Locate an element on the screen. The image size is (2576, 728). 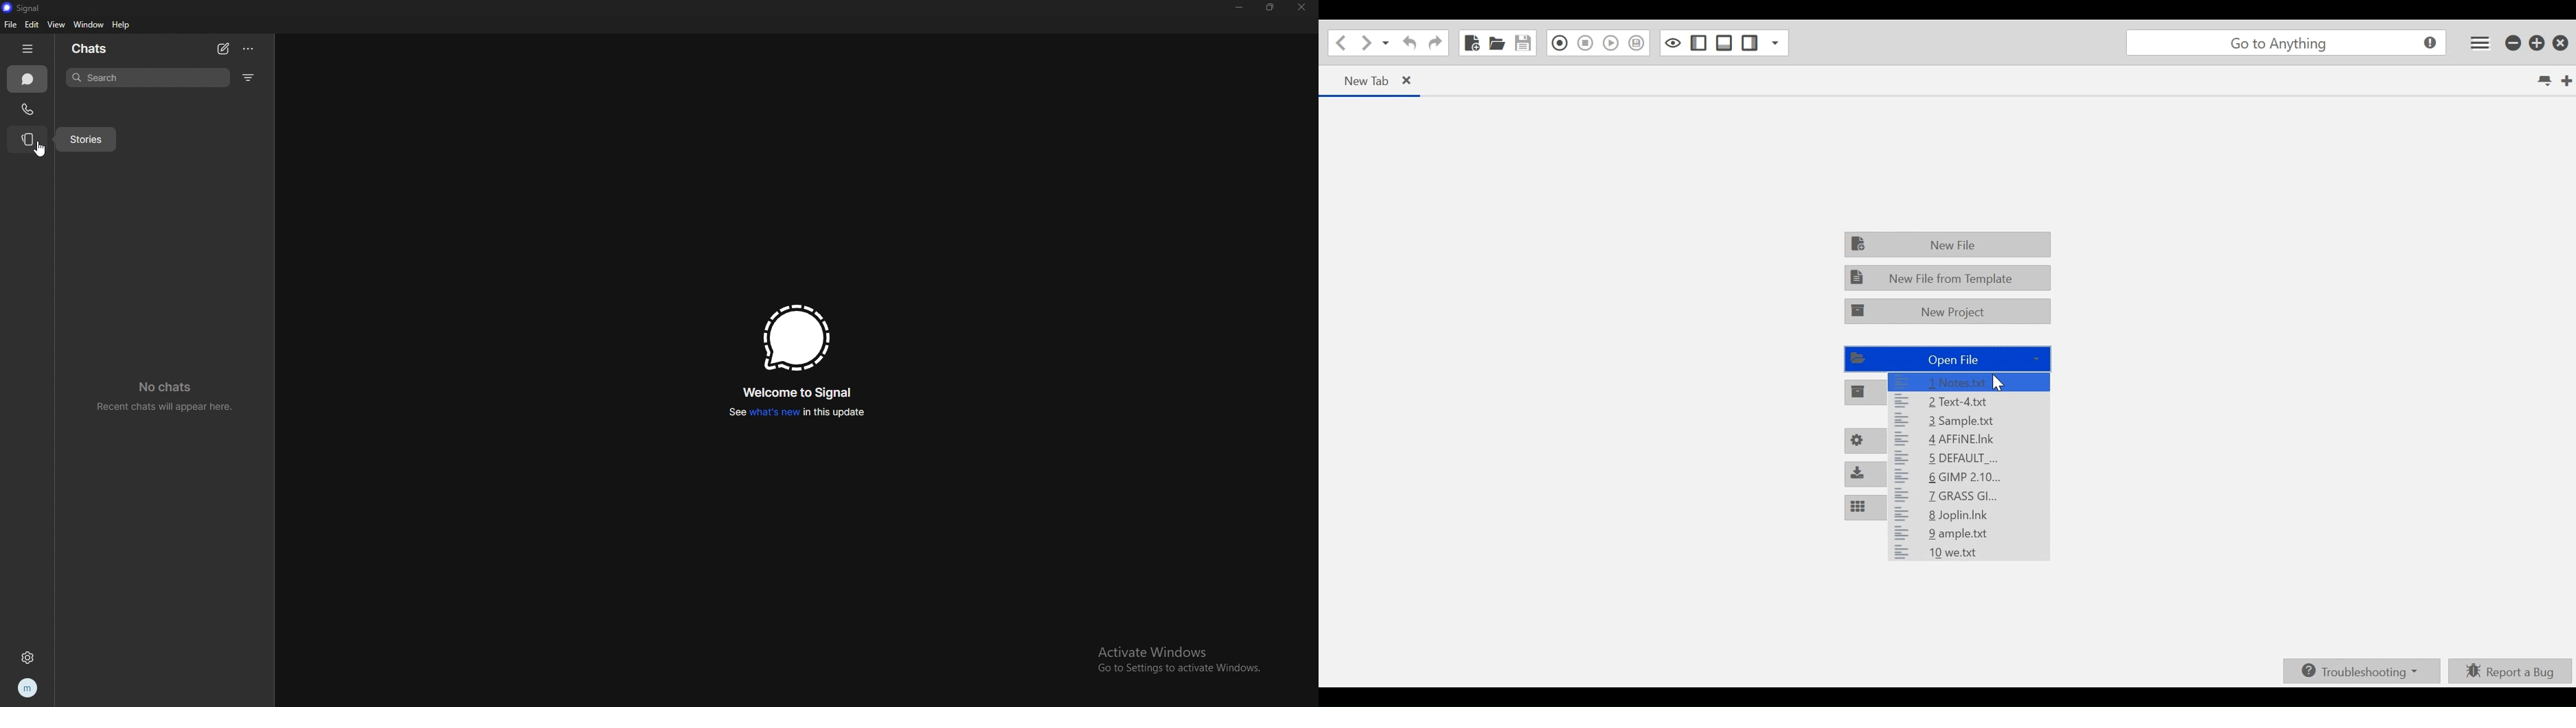
Show/Hide Right Pane  is located at coordinates (1750, 43).